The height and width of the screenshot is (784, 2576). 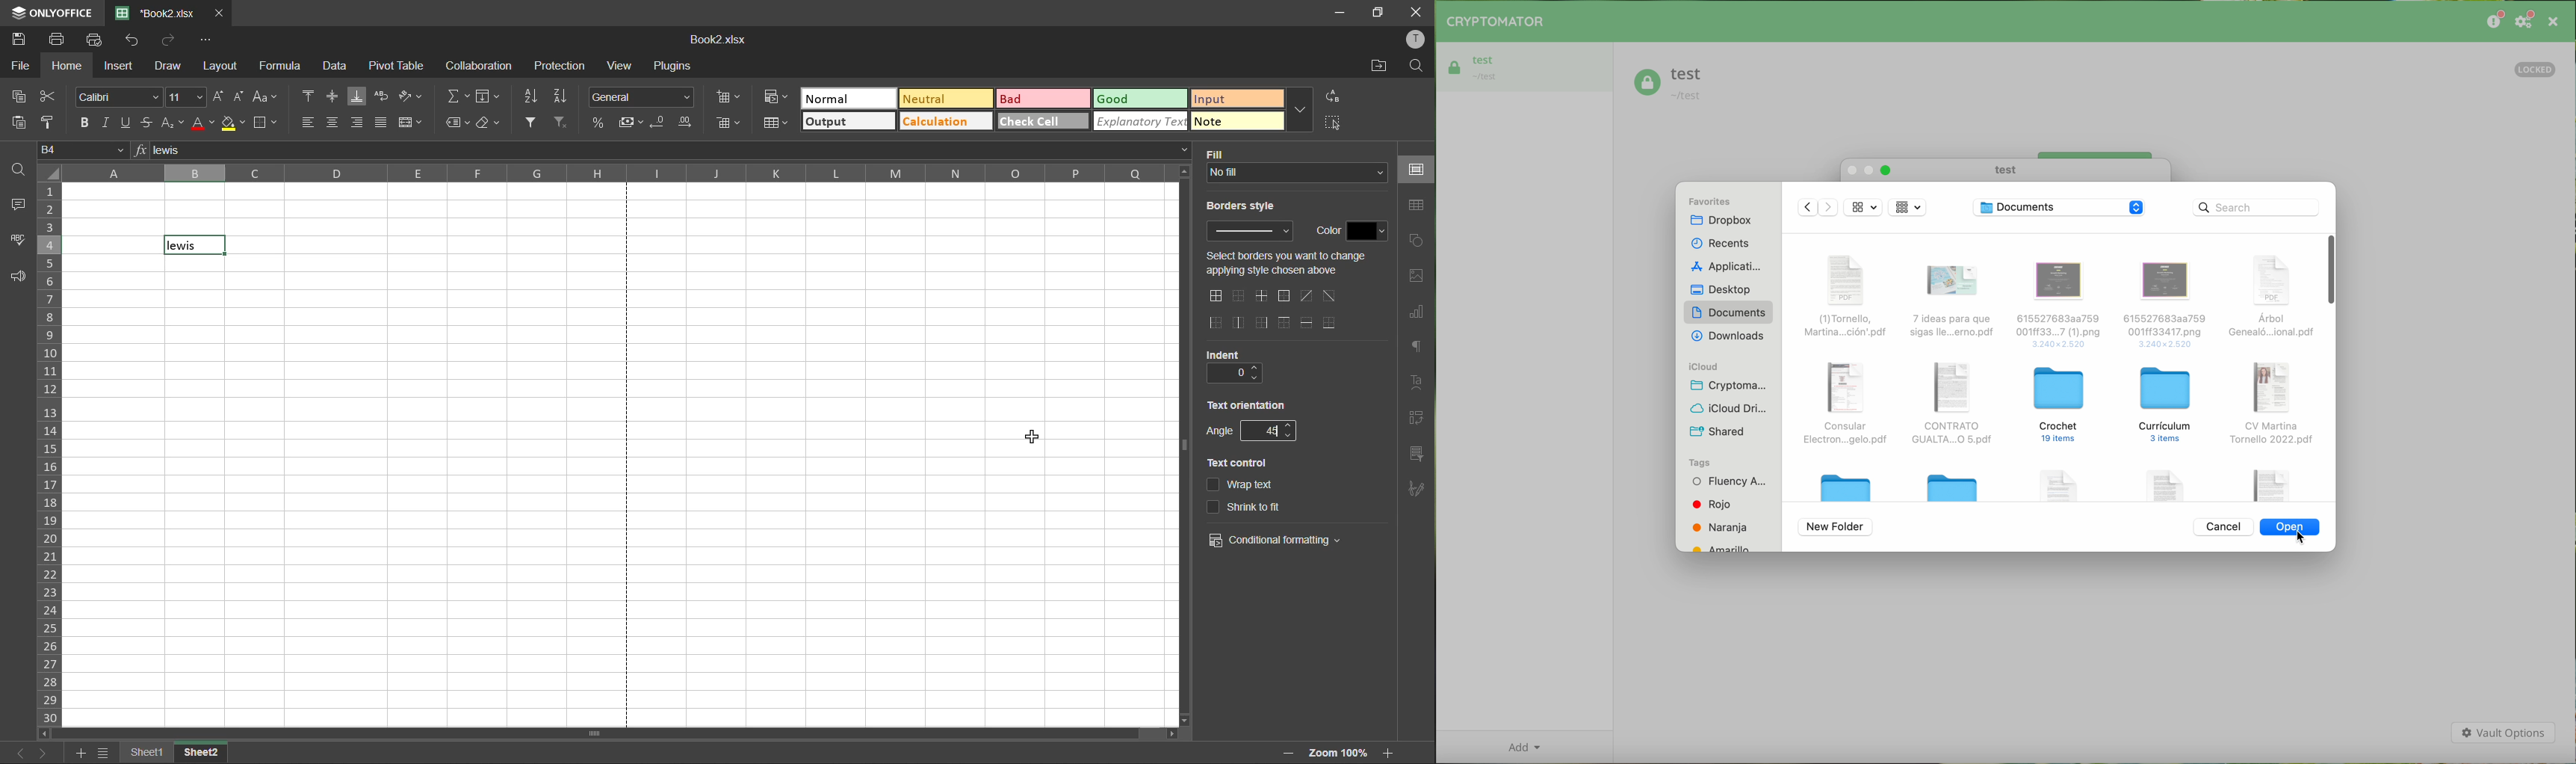 I want to click on downloads, so click(x=1727, y=337).